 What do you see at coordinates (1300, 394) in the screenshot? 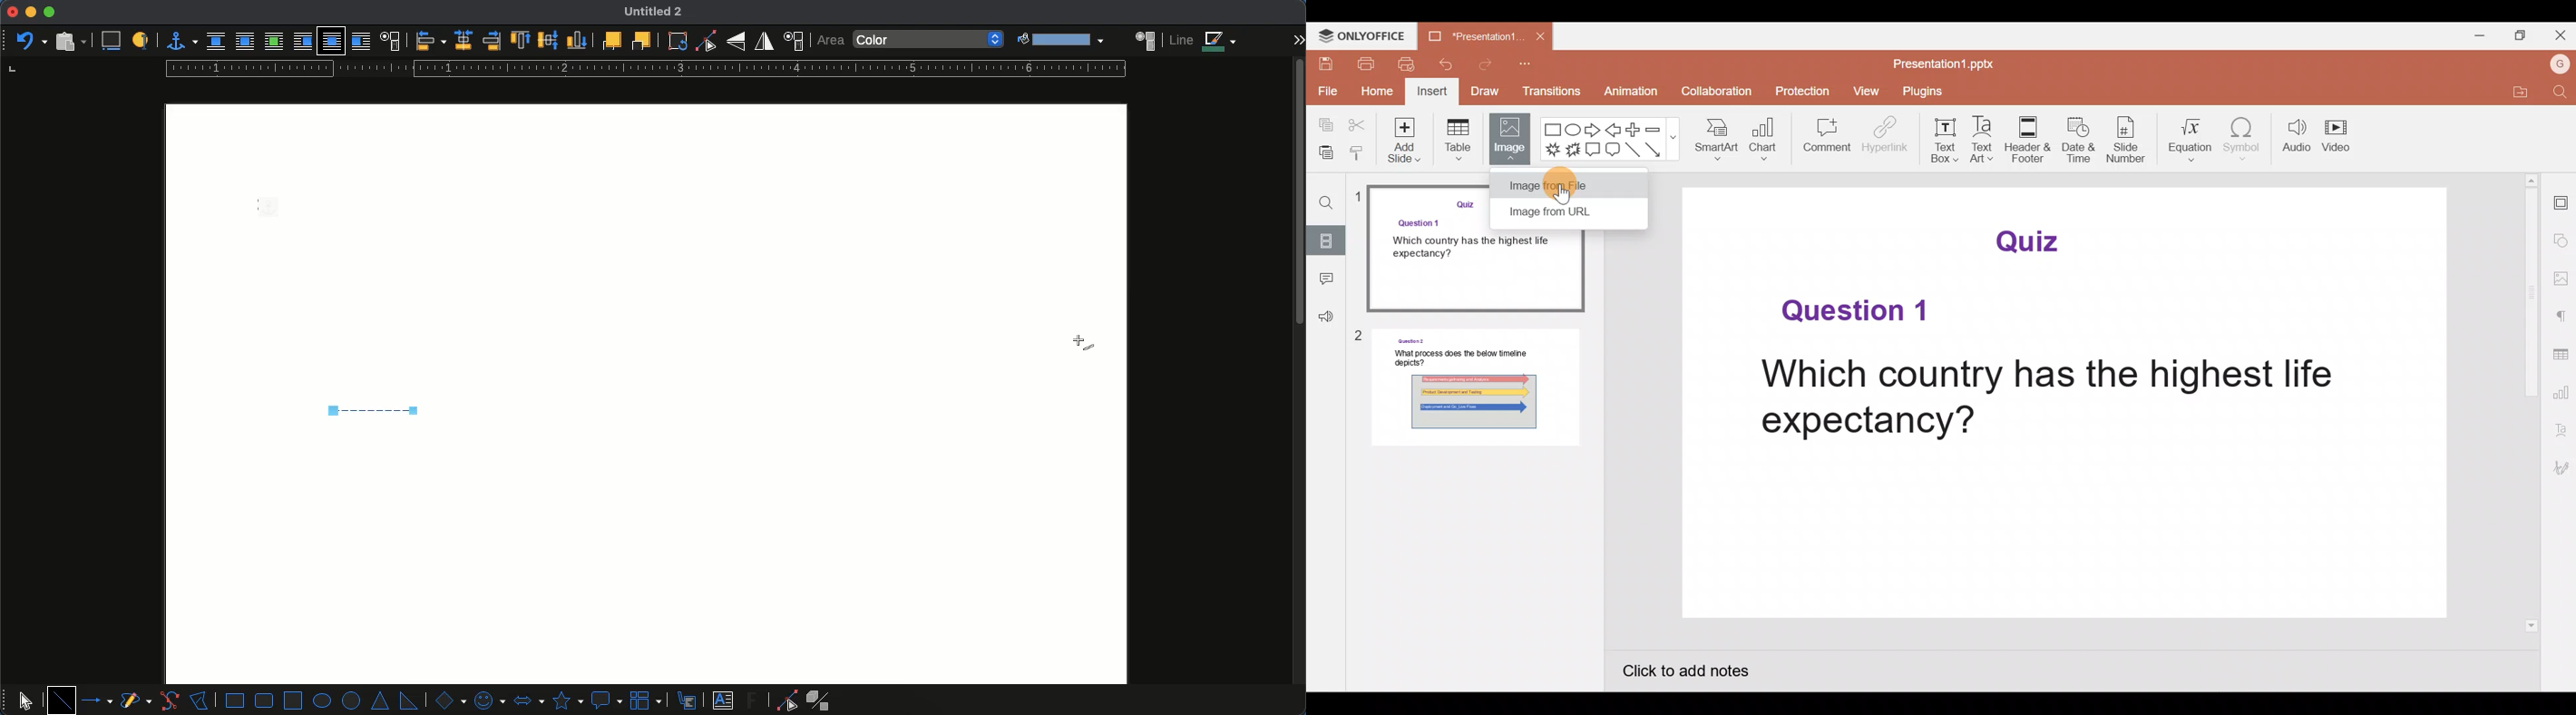
I see `scroll` at bounding box center [1300, 394].